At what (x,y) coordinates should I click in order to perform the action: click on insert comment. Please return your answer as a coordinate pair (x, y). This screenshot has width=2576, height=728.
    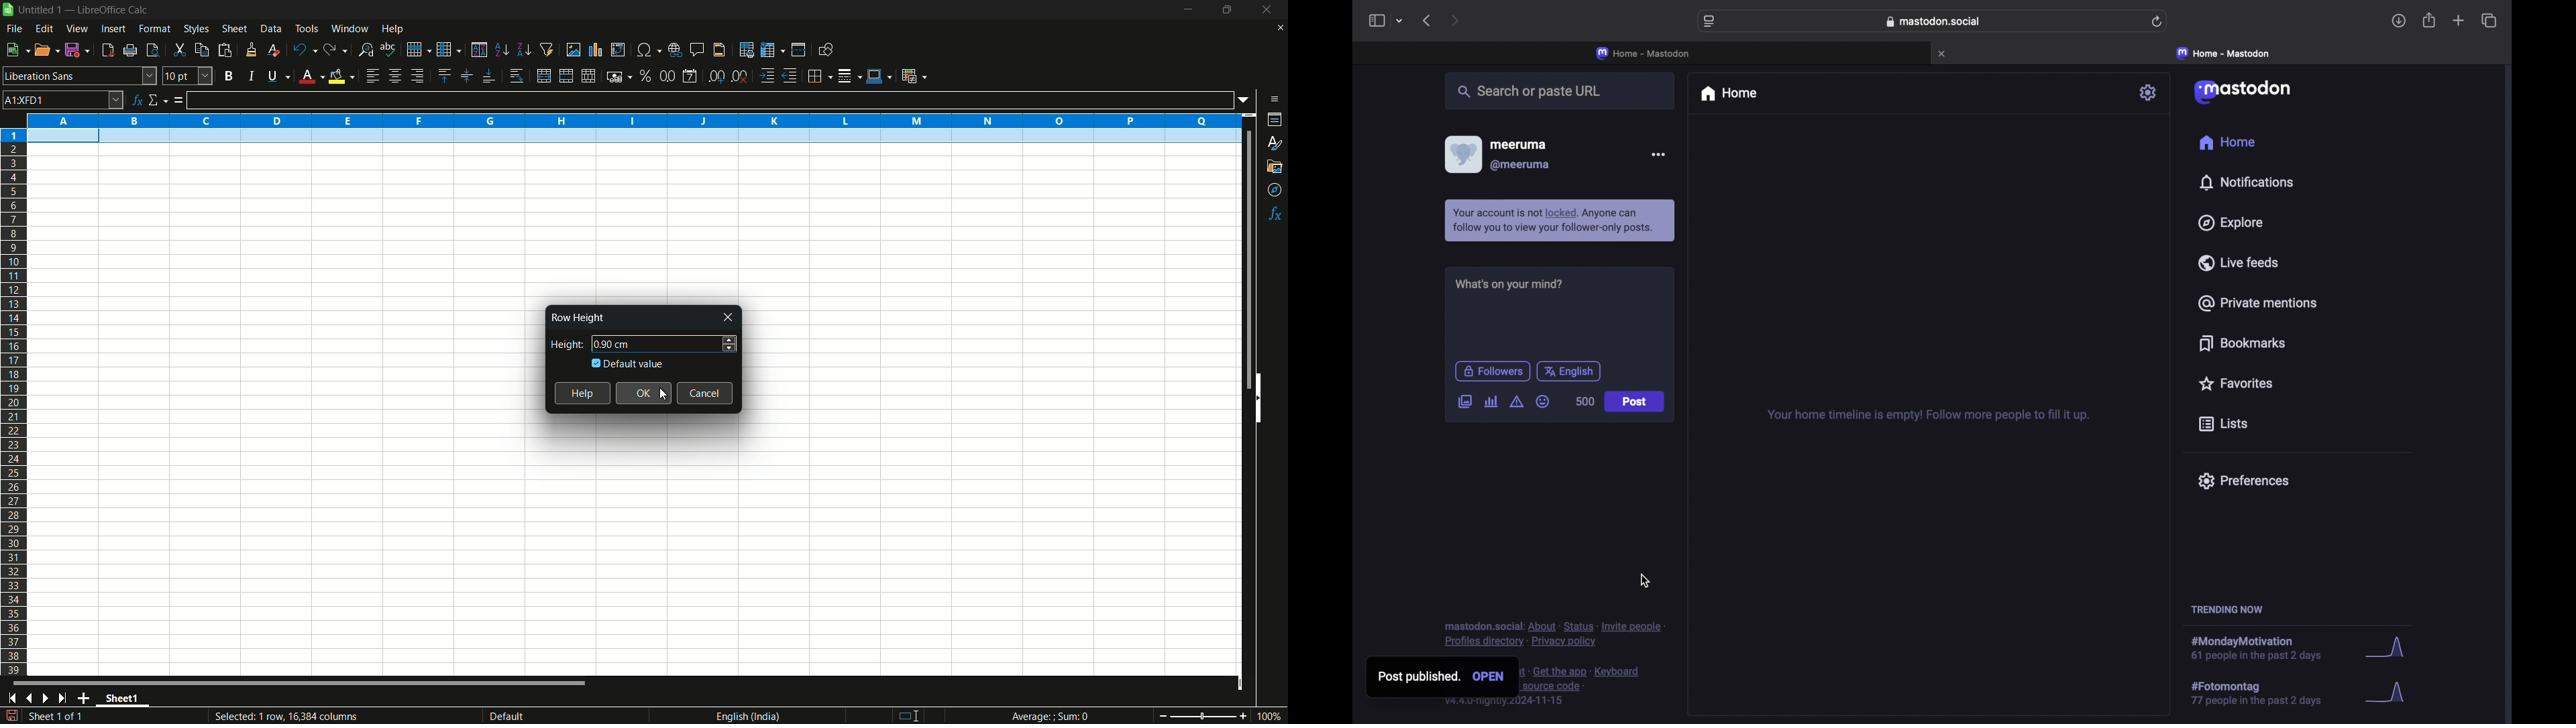
    Looking at the image, I should click on (698, 50).